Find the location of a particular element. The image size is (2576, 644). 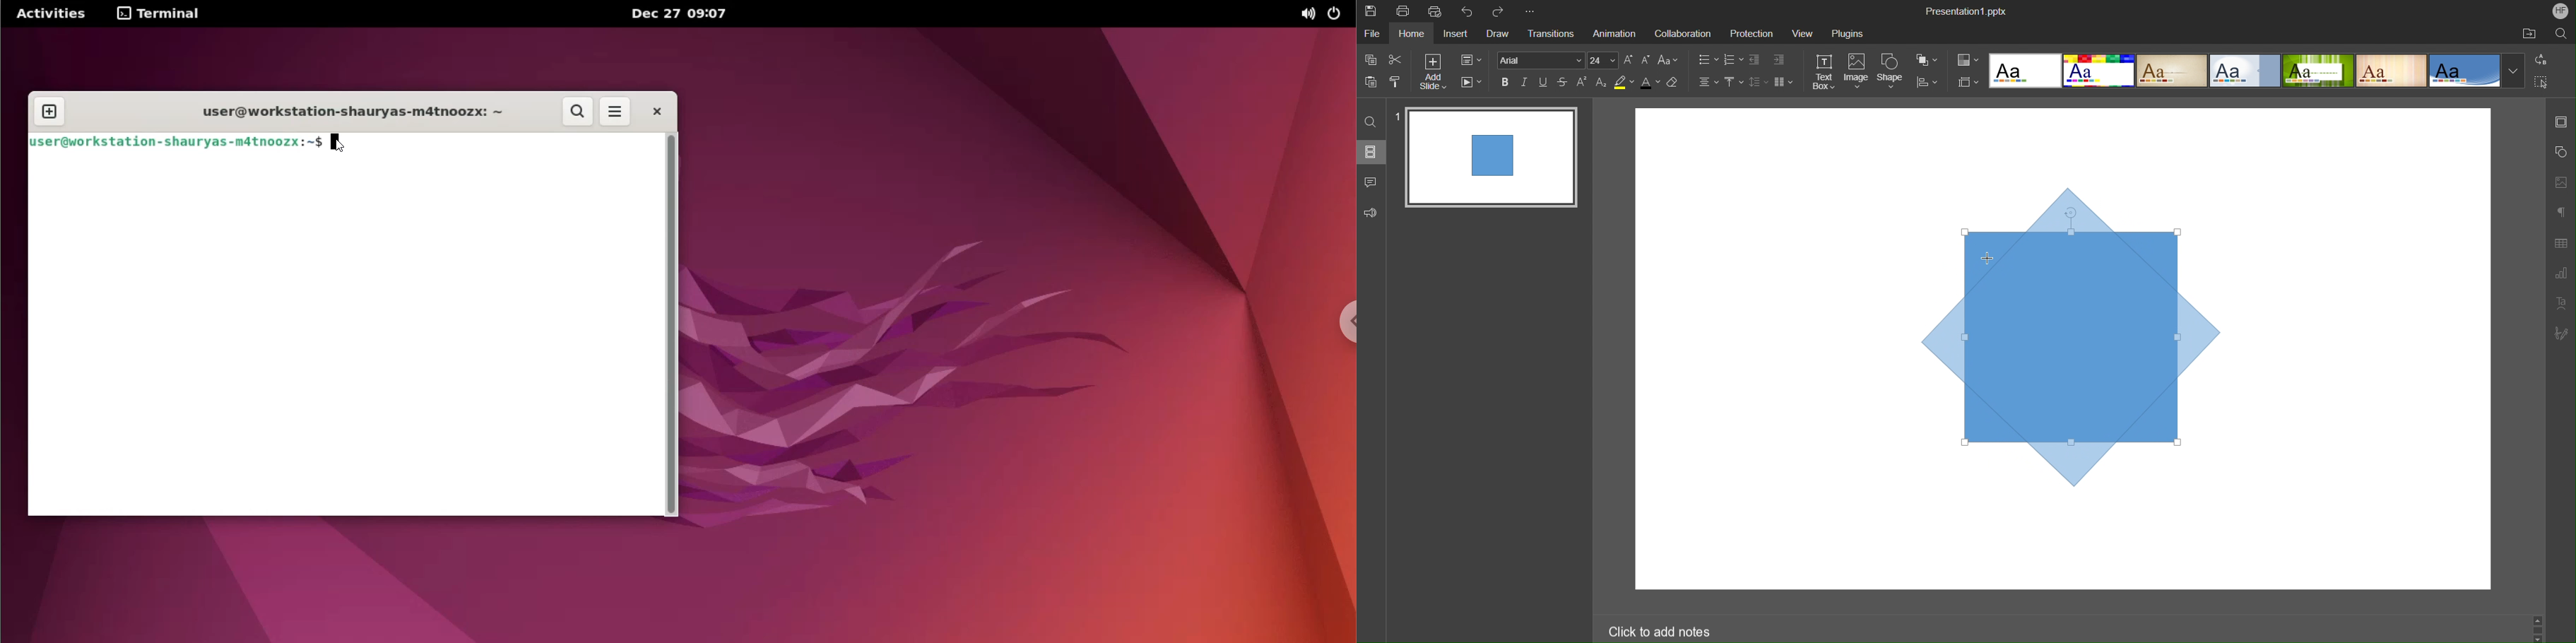

Increase Indent is located at coordinates (1780, 60).